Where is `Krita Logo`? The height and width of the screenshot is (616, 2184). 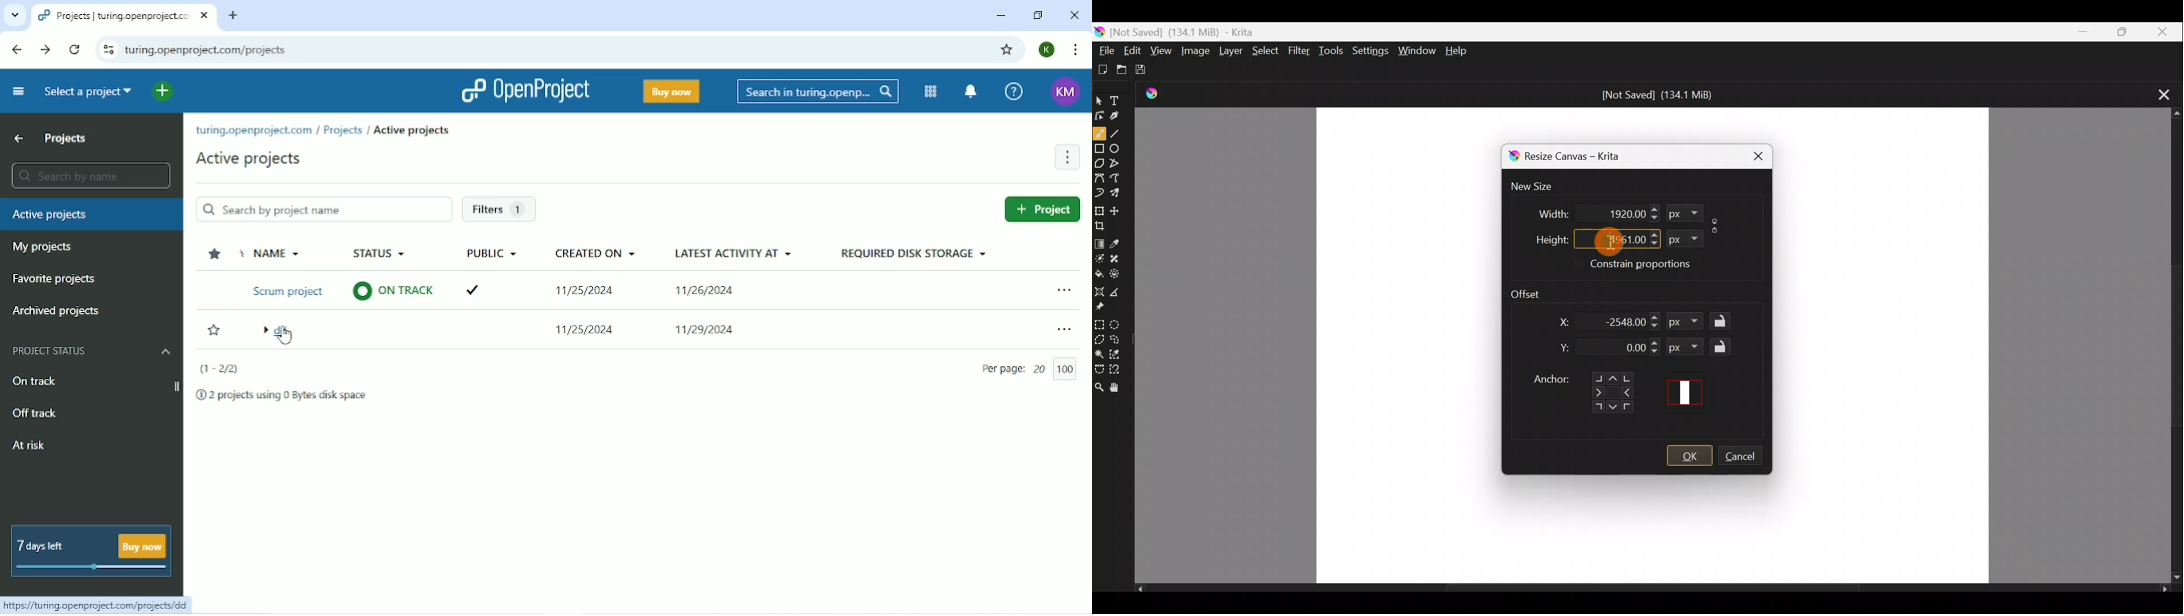 Krita Logo is located at coordinates (1157, 93).